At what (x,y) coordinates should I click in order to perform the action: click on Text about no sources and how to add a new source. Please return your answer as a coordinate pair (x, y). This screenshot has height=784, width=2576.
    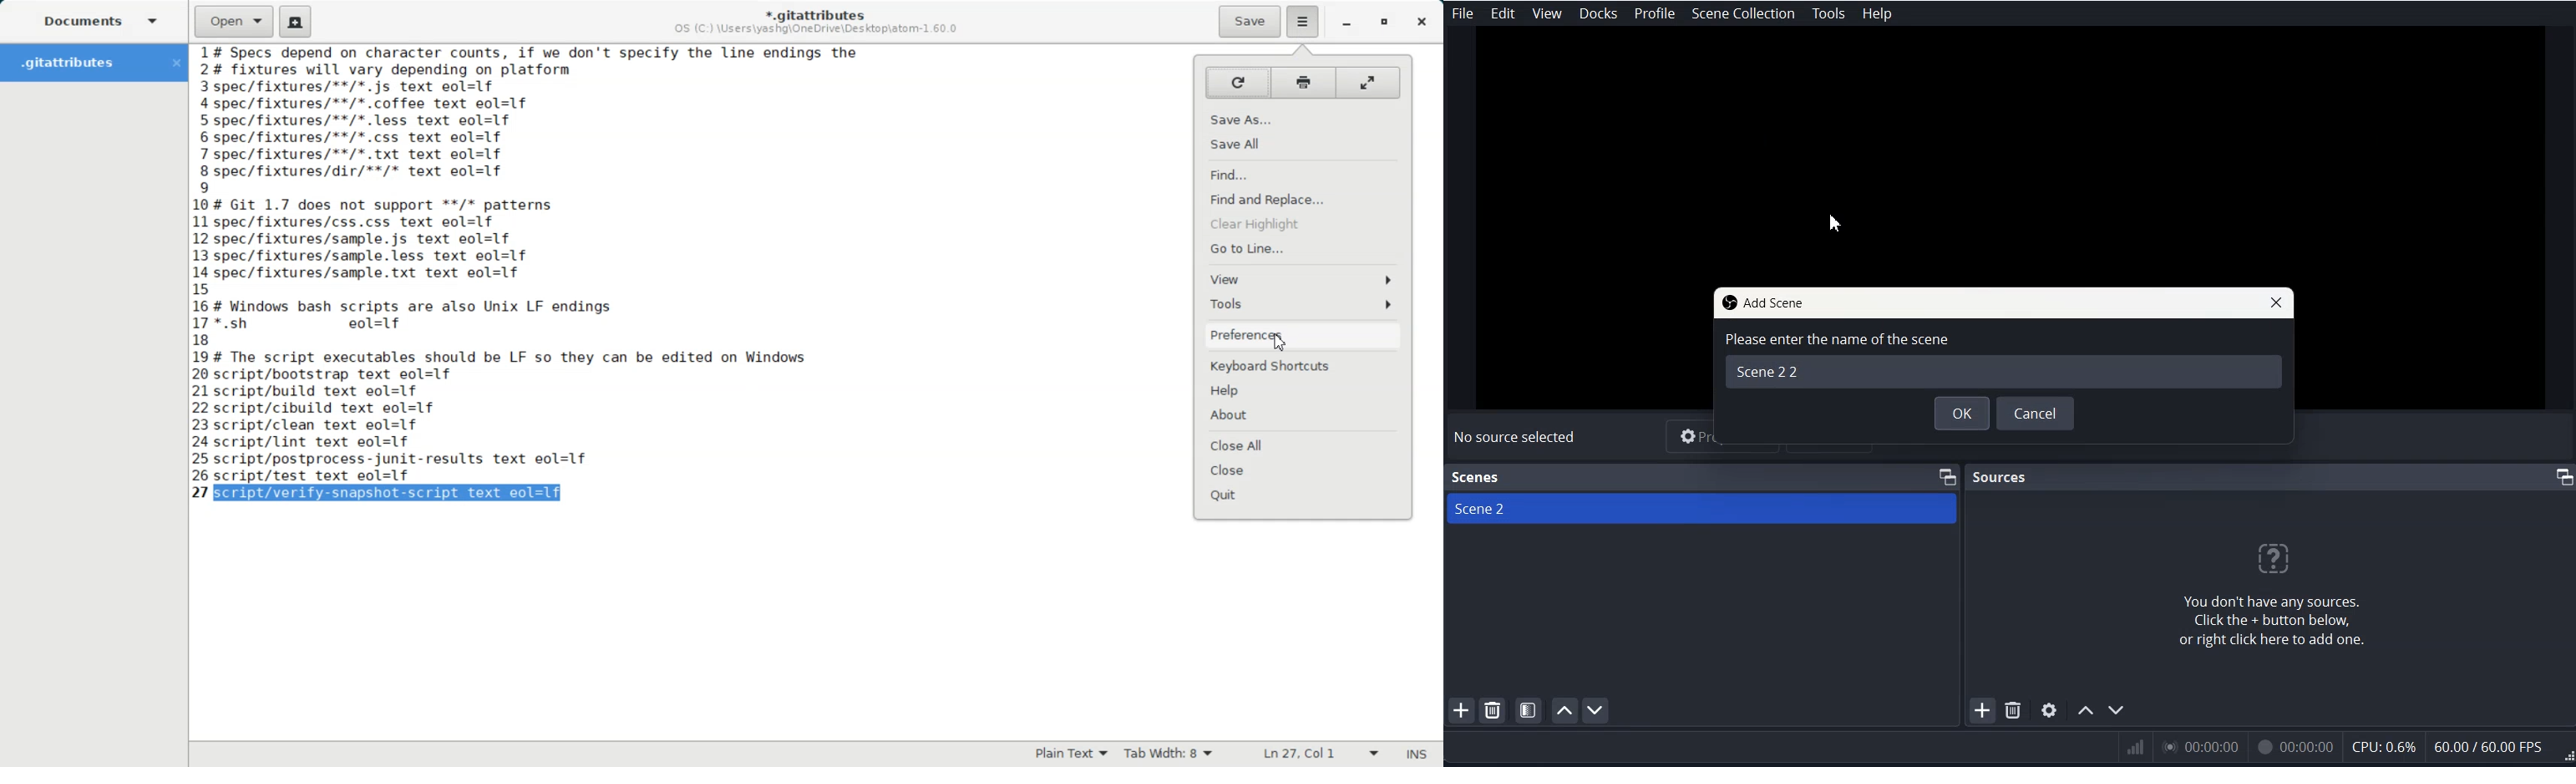
    Looking at the image, I should click on (2248, 594).